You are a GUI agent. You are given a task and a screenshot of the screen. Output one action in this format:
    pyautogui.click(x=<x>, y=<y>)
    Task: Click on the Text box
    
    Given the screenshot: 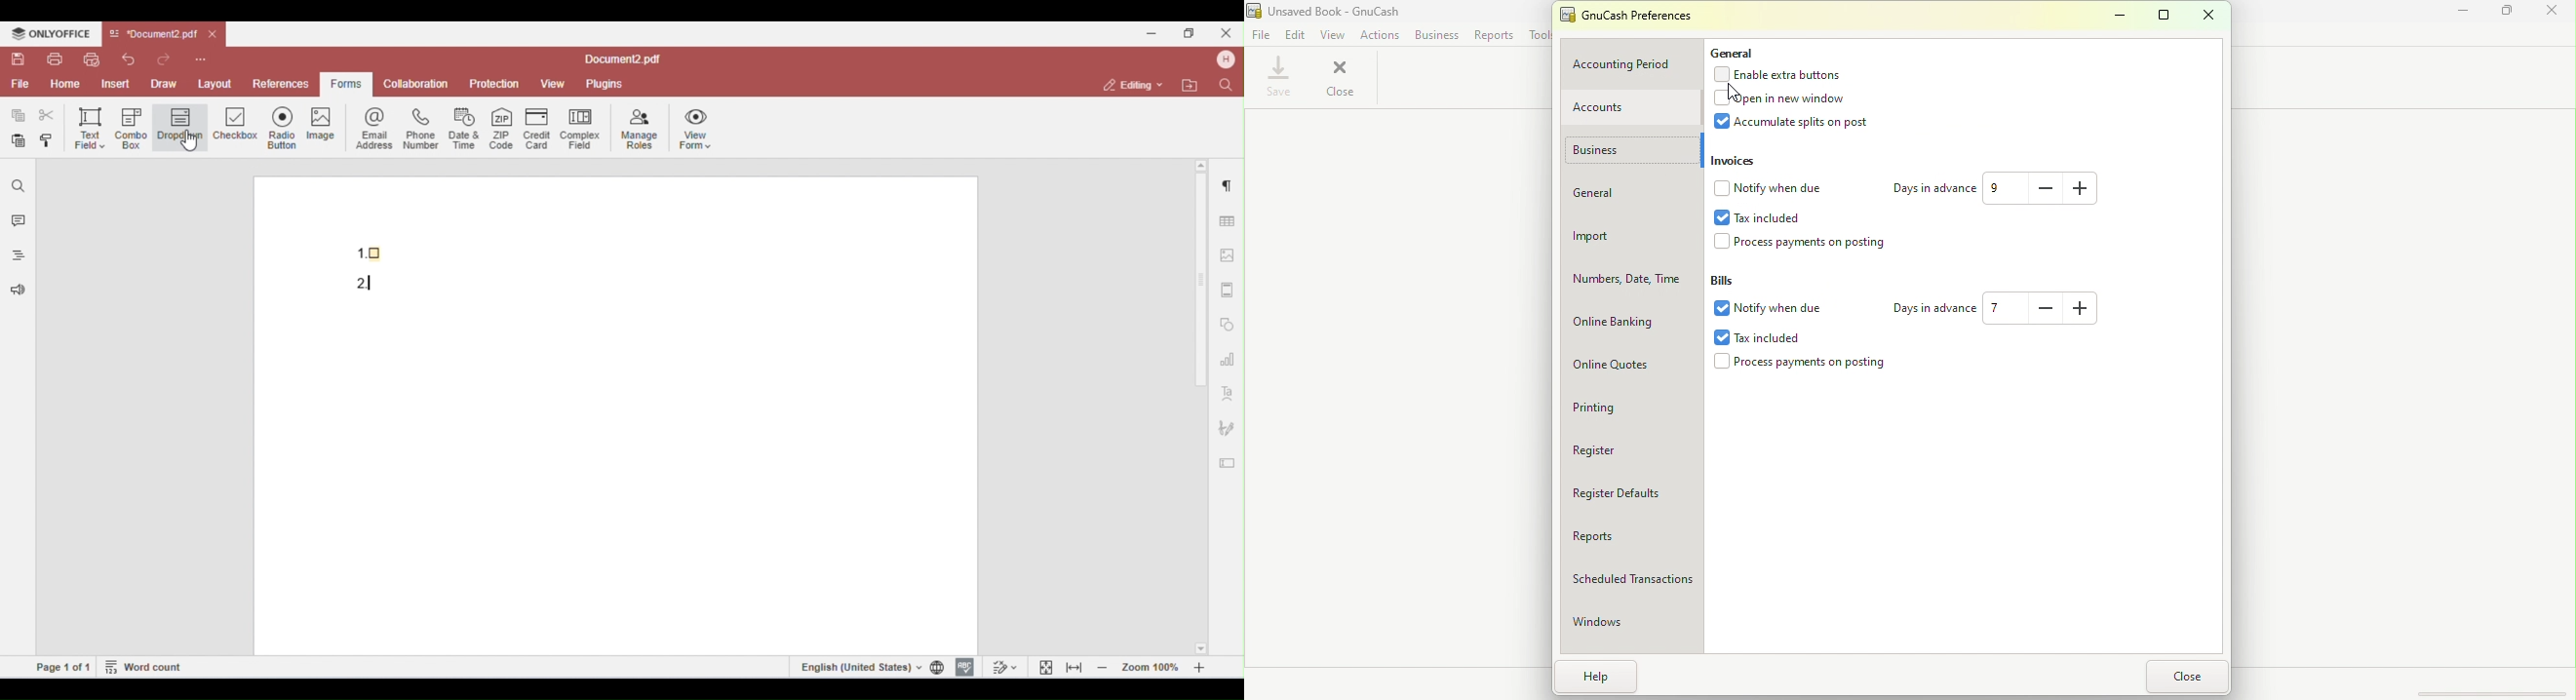 What is the action you would take?
    pyautogui.click(x=2000, y=190)
    